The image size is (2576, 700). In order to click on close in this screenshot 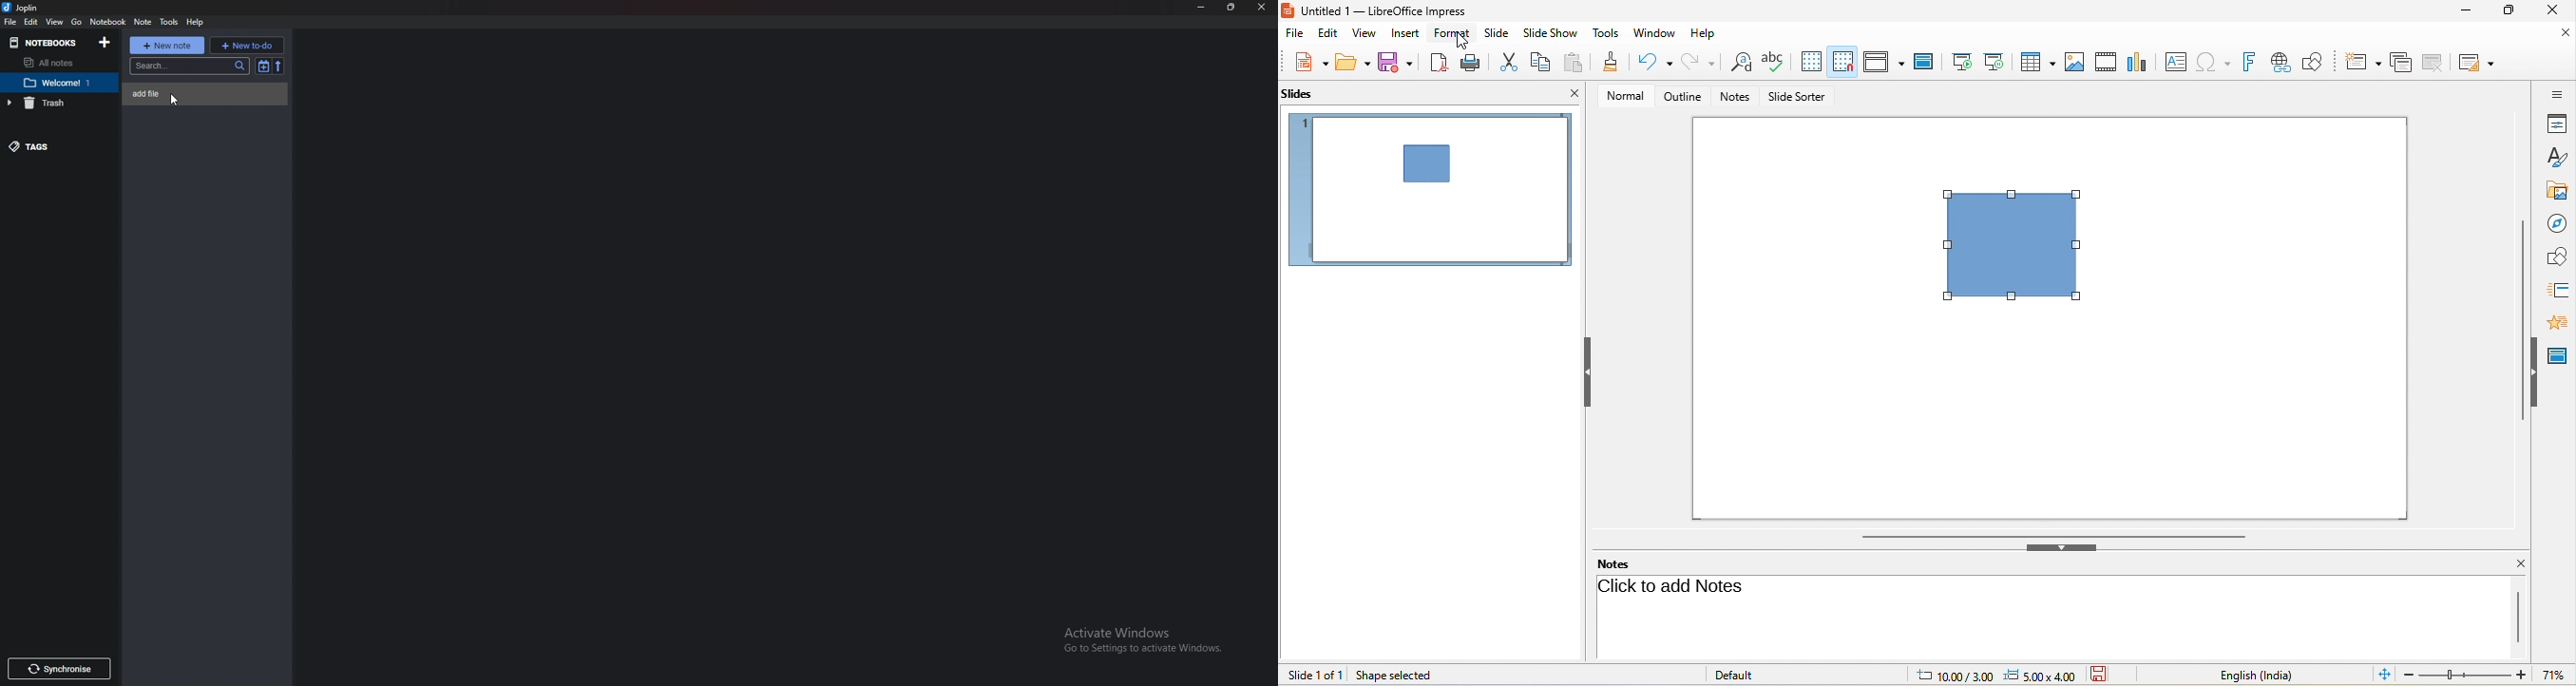, I will do `click(1264, 7)`.